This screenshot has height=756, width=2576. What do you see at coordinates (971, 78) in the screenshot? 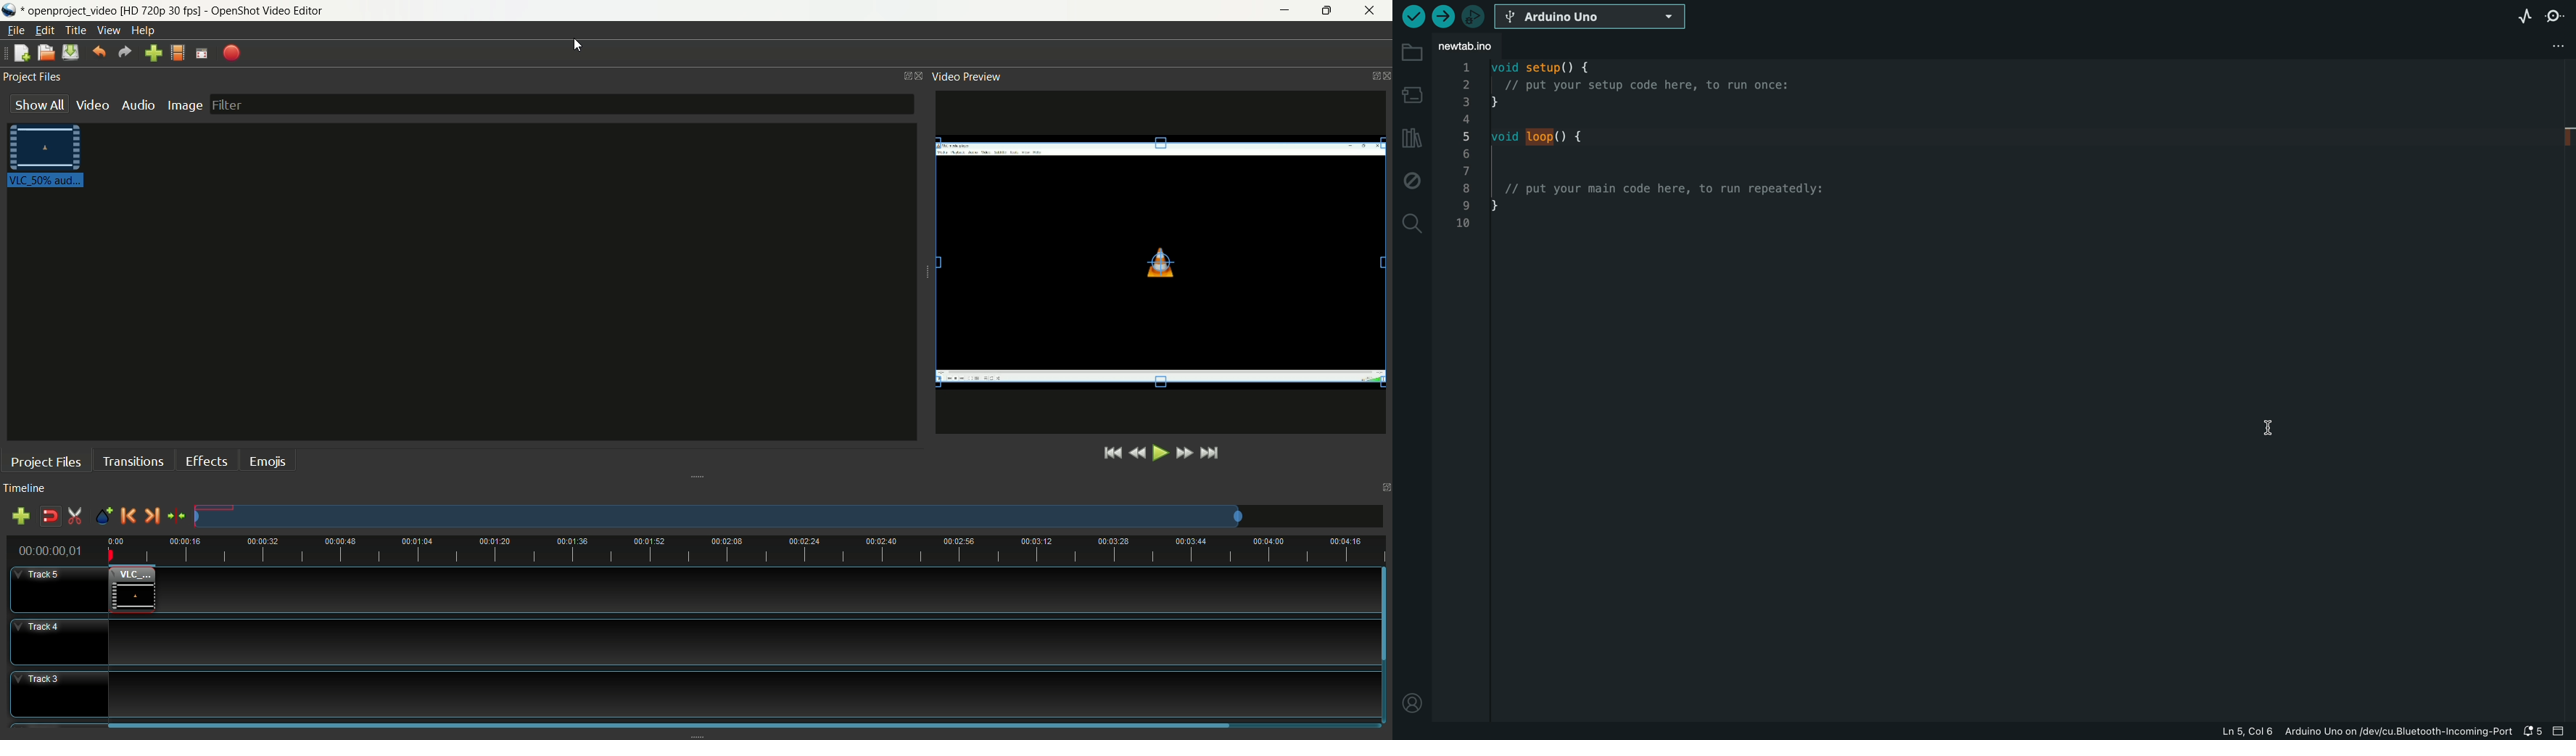
I see `video preview` at bounding box center [971, 78].